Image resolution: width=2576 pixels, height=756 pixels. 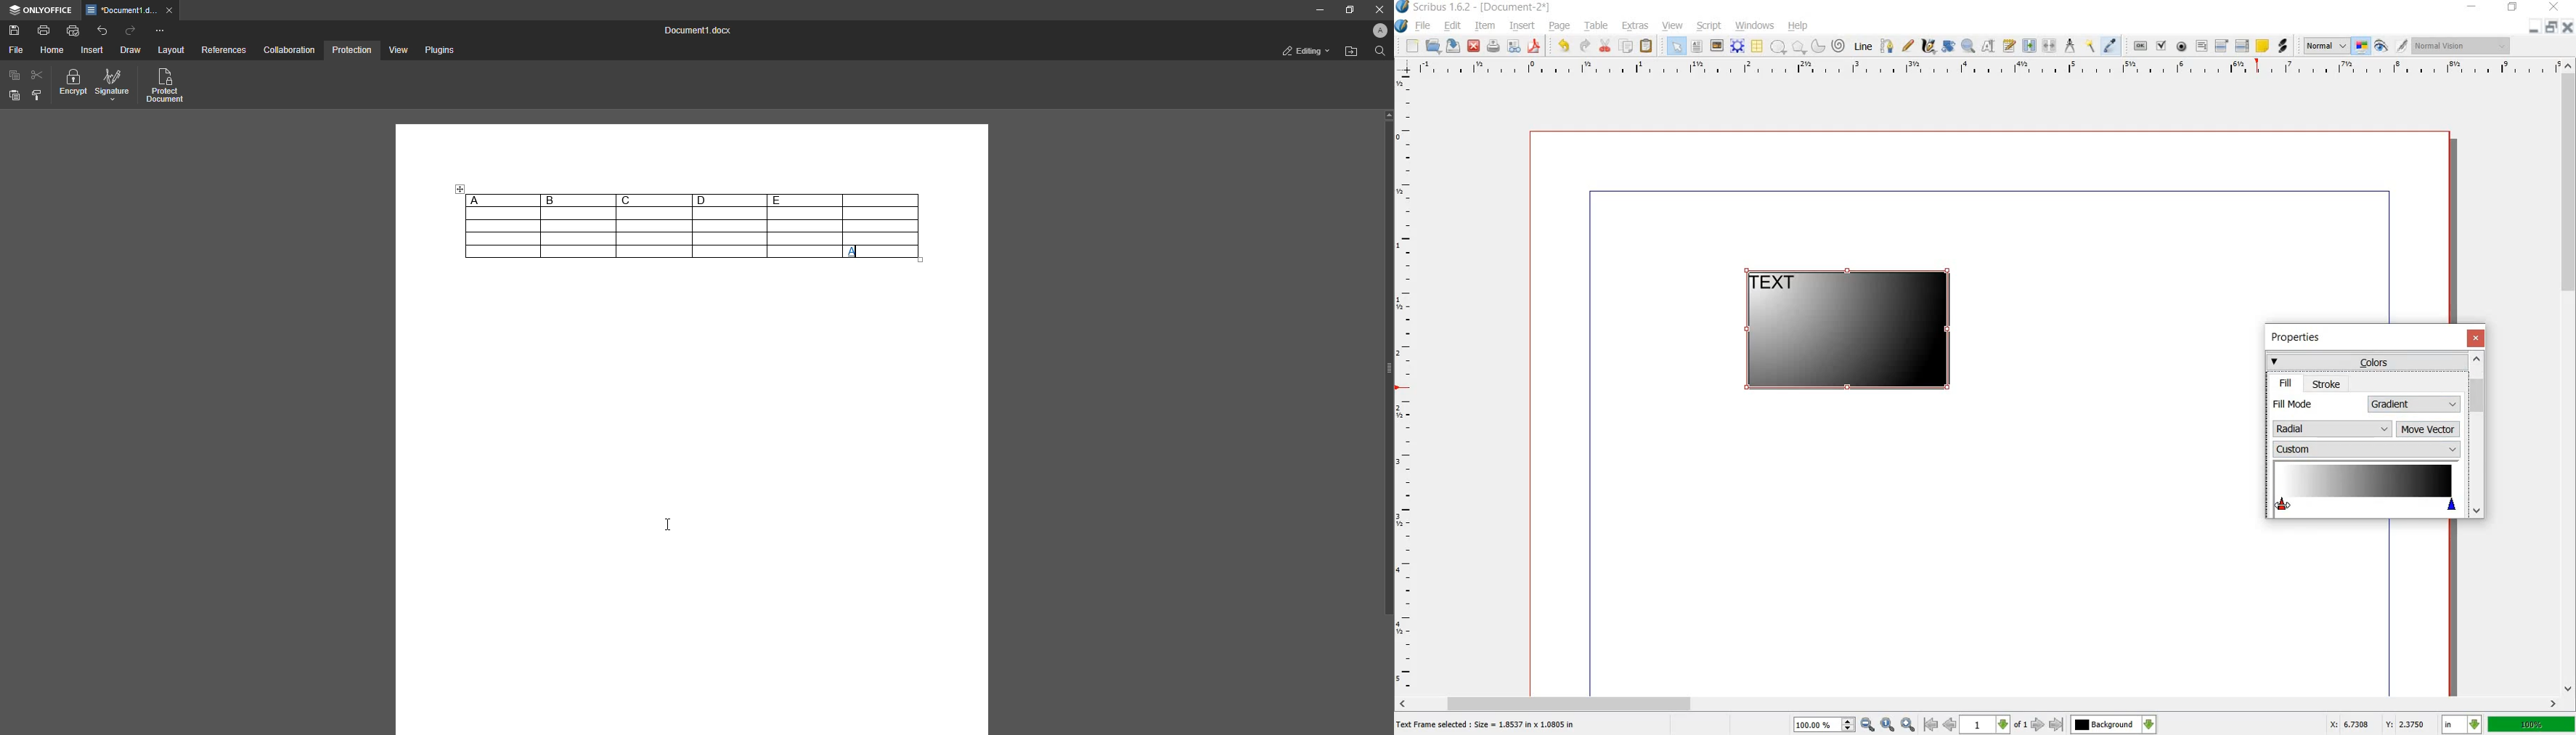 I want to click on normal, so click(x=2327, y=46).